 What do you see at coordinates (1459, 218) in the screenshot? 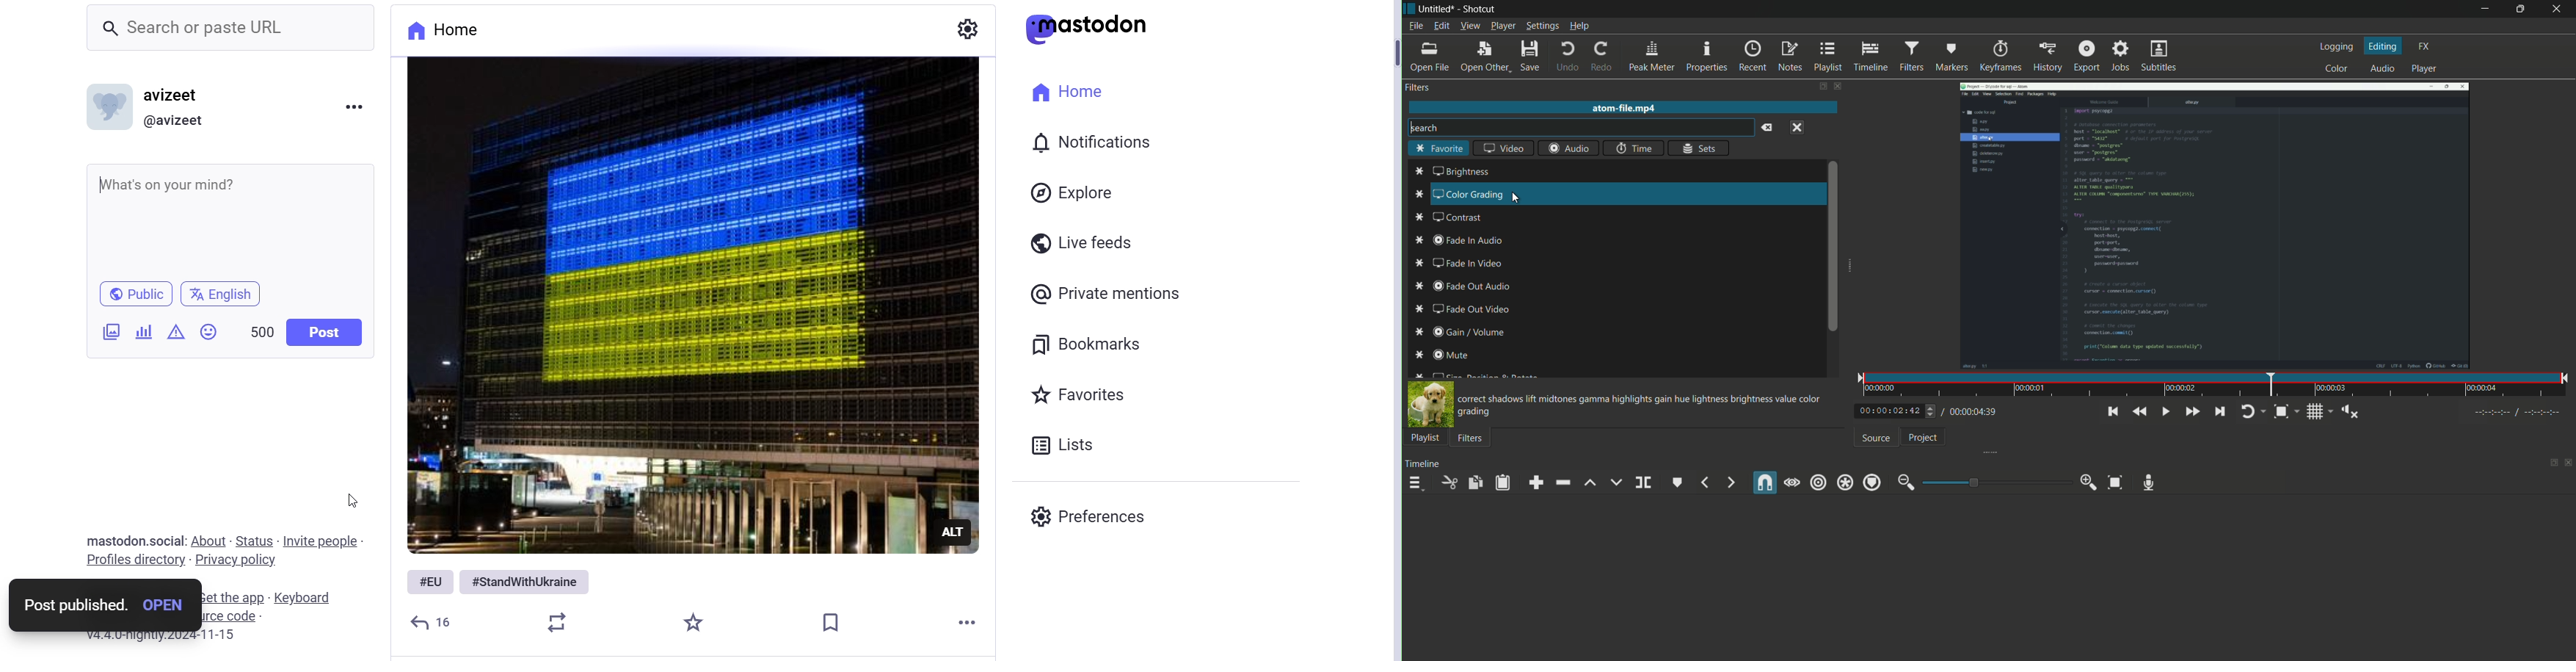
I see `contrast` at bounding box center [1459, 218].